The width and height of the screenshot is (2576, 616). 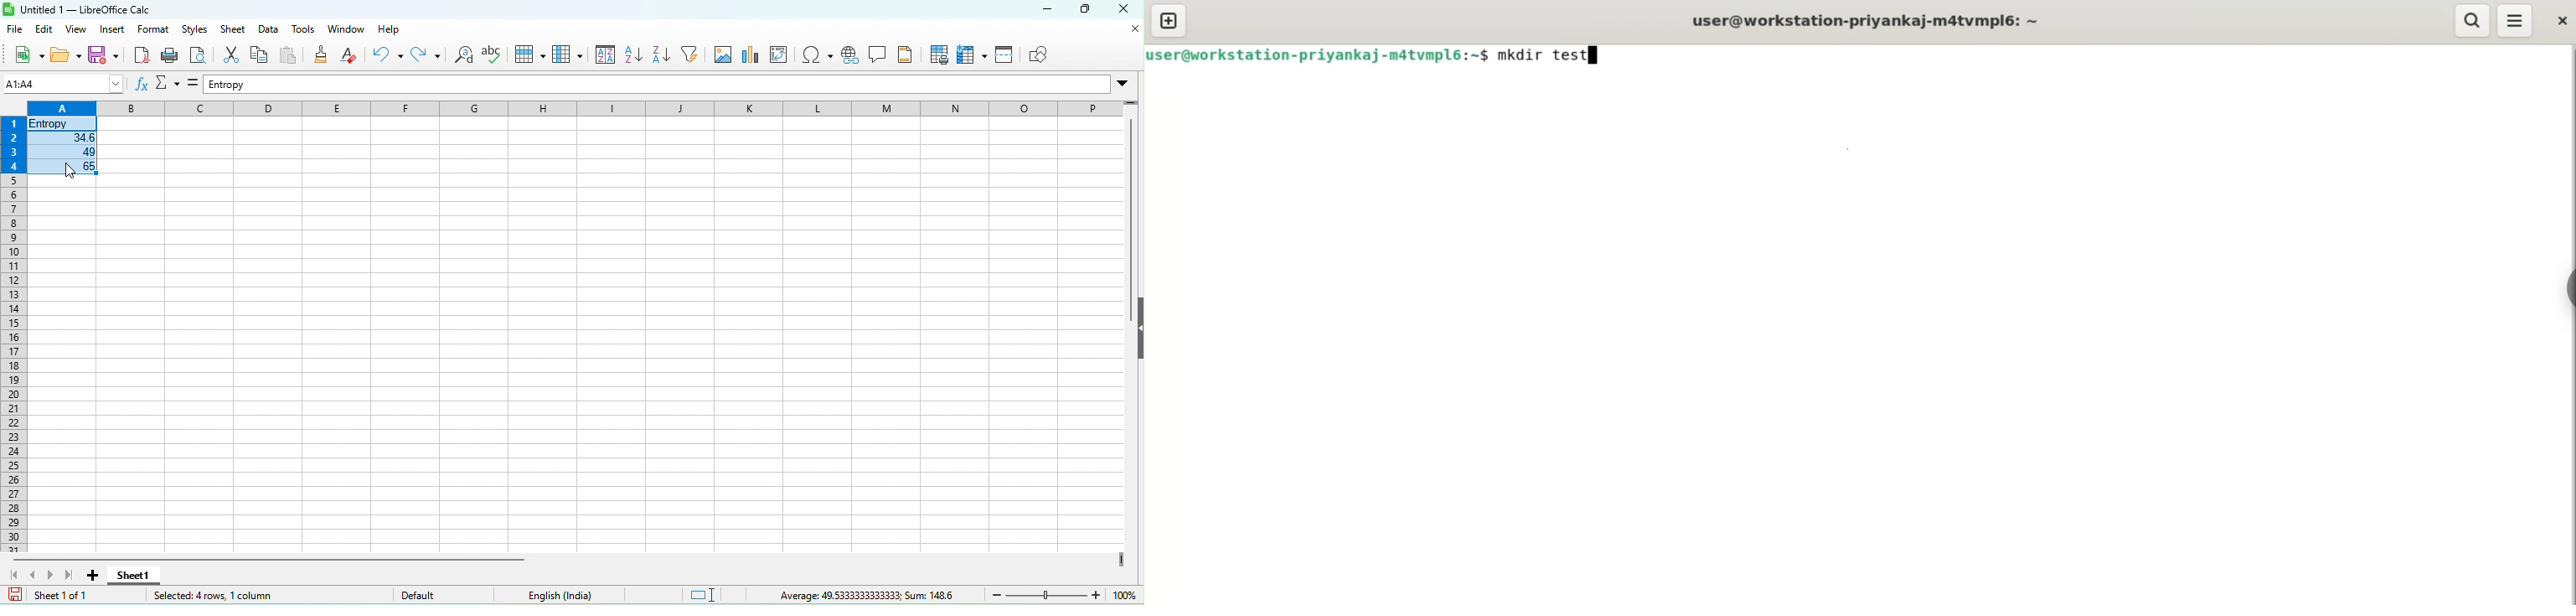 I want to click on horizontal scroll bar, so click(x=266, y=559).